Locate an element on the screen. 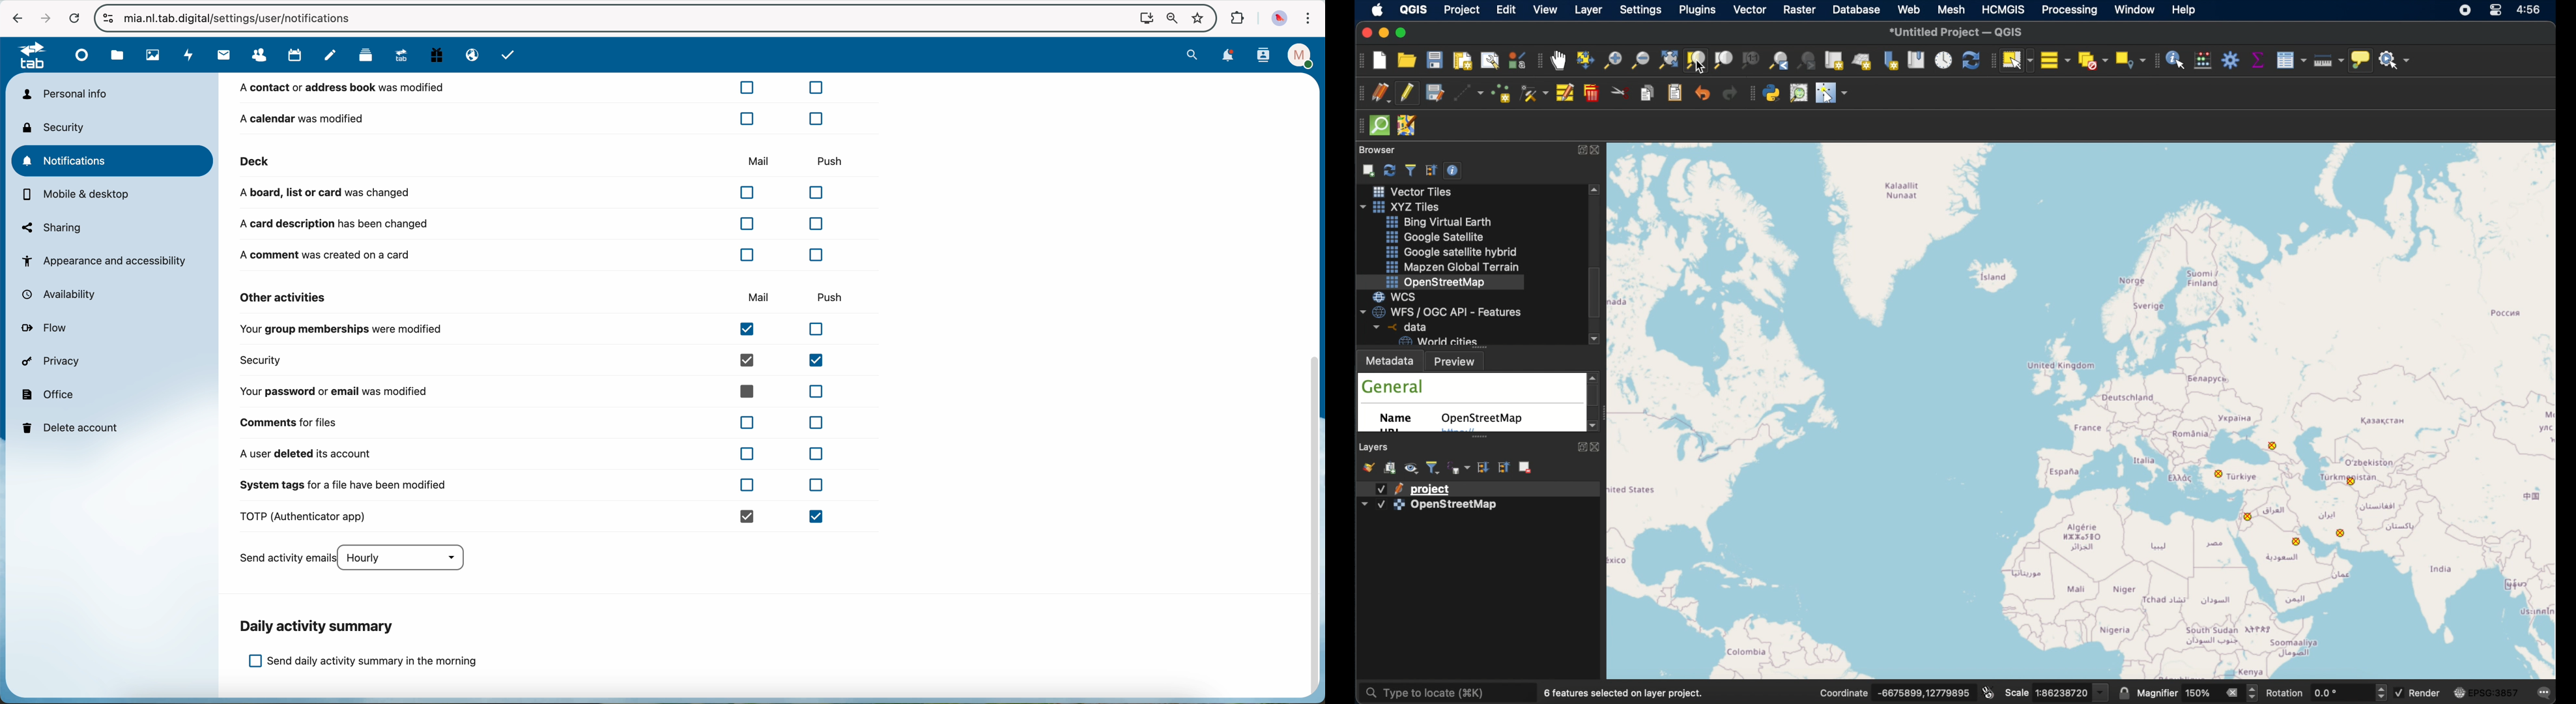 Image resolution: width=2576 pixels, height=728 pixels. dropdown is located at coordinates (2101, 692).